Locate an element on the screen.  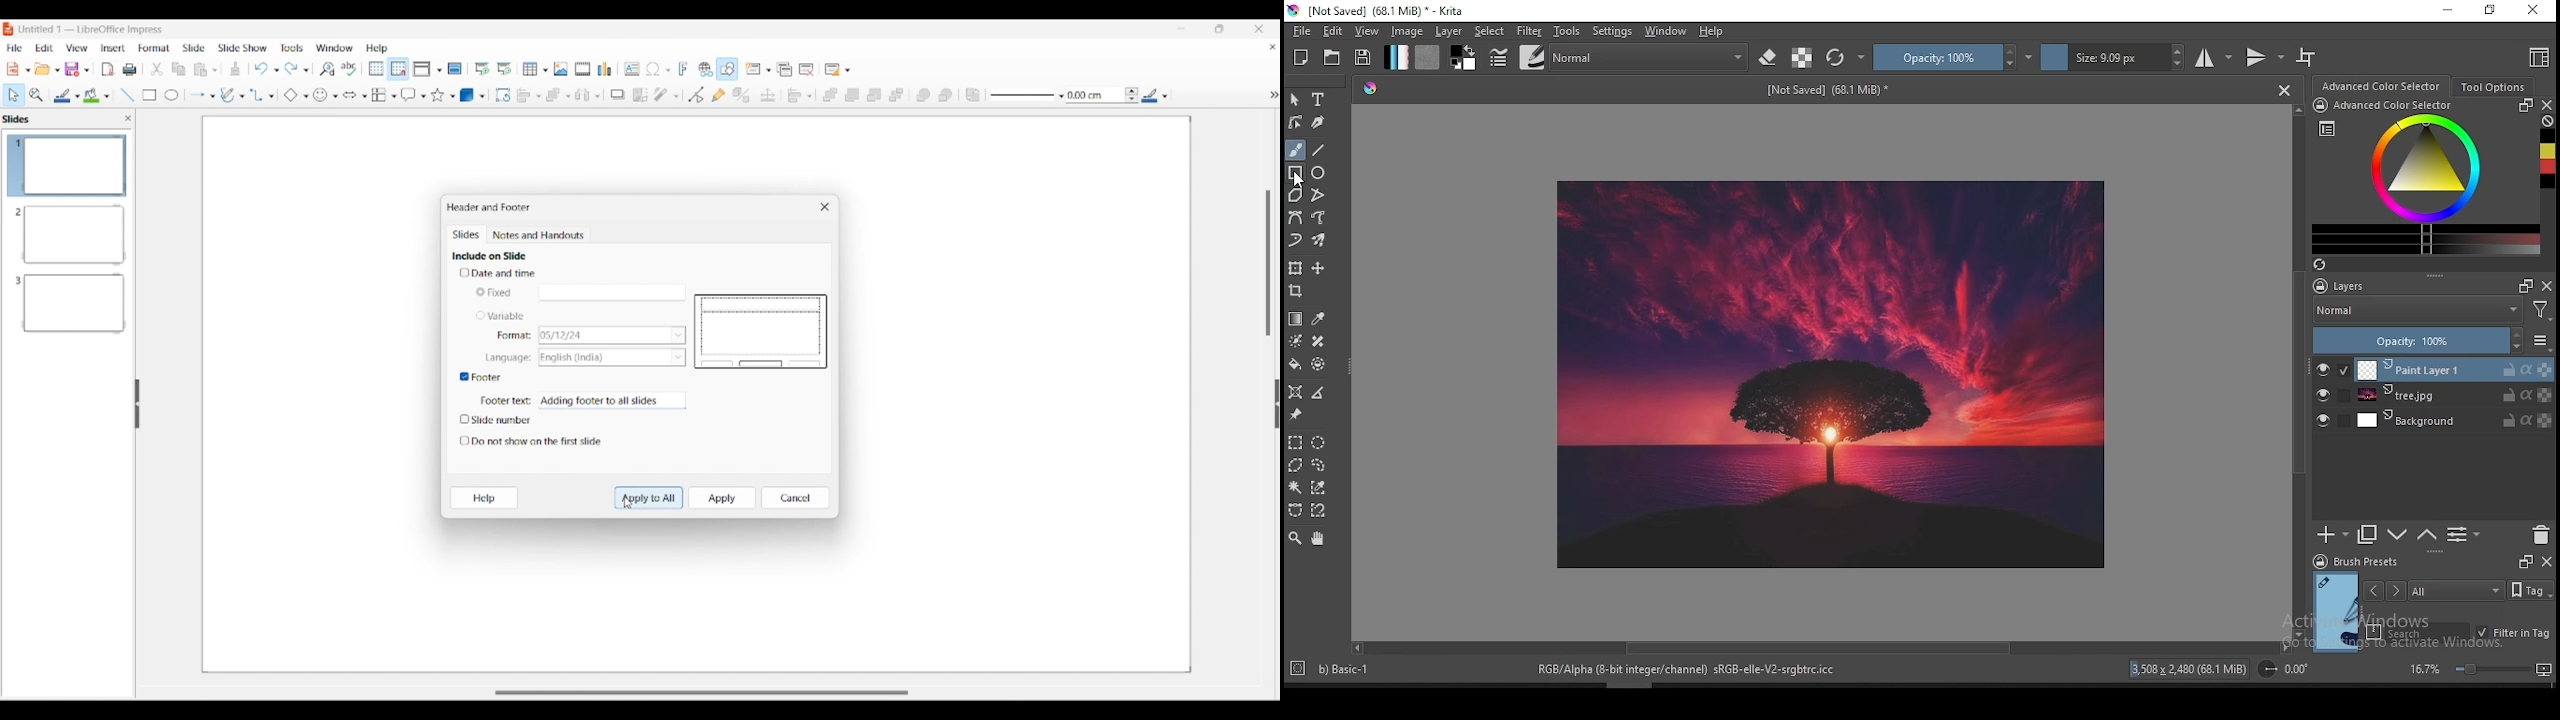
Callout shape options is located at coordinates (413, 95).